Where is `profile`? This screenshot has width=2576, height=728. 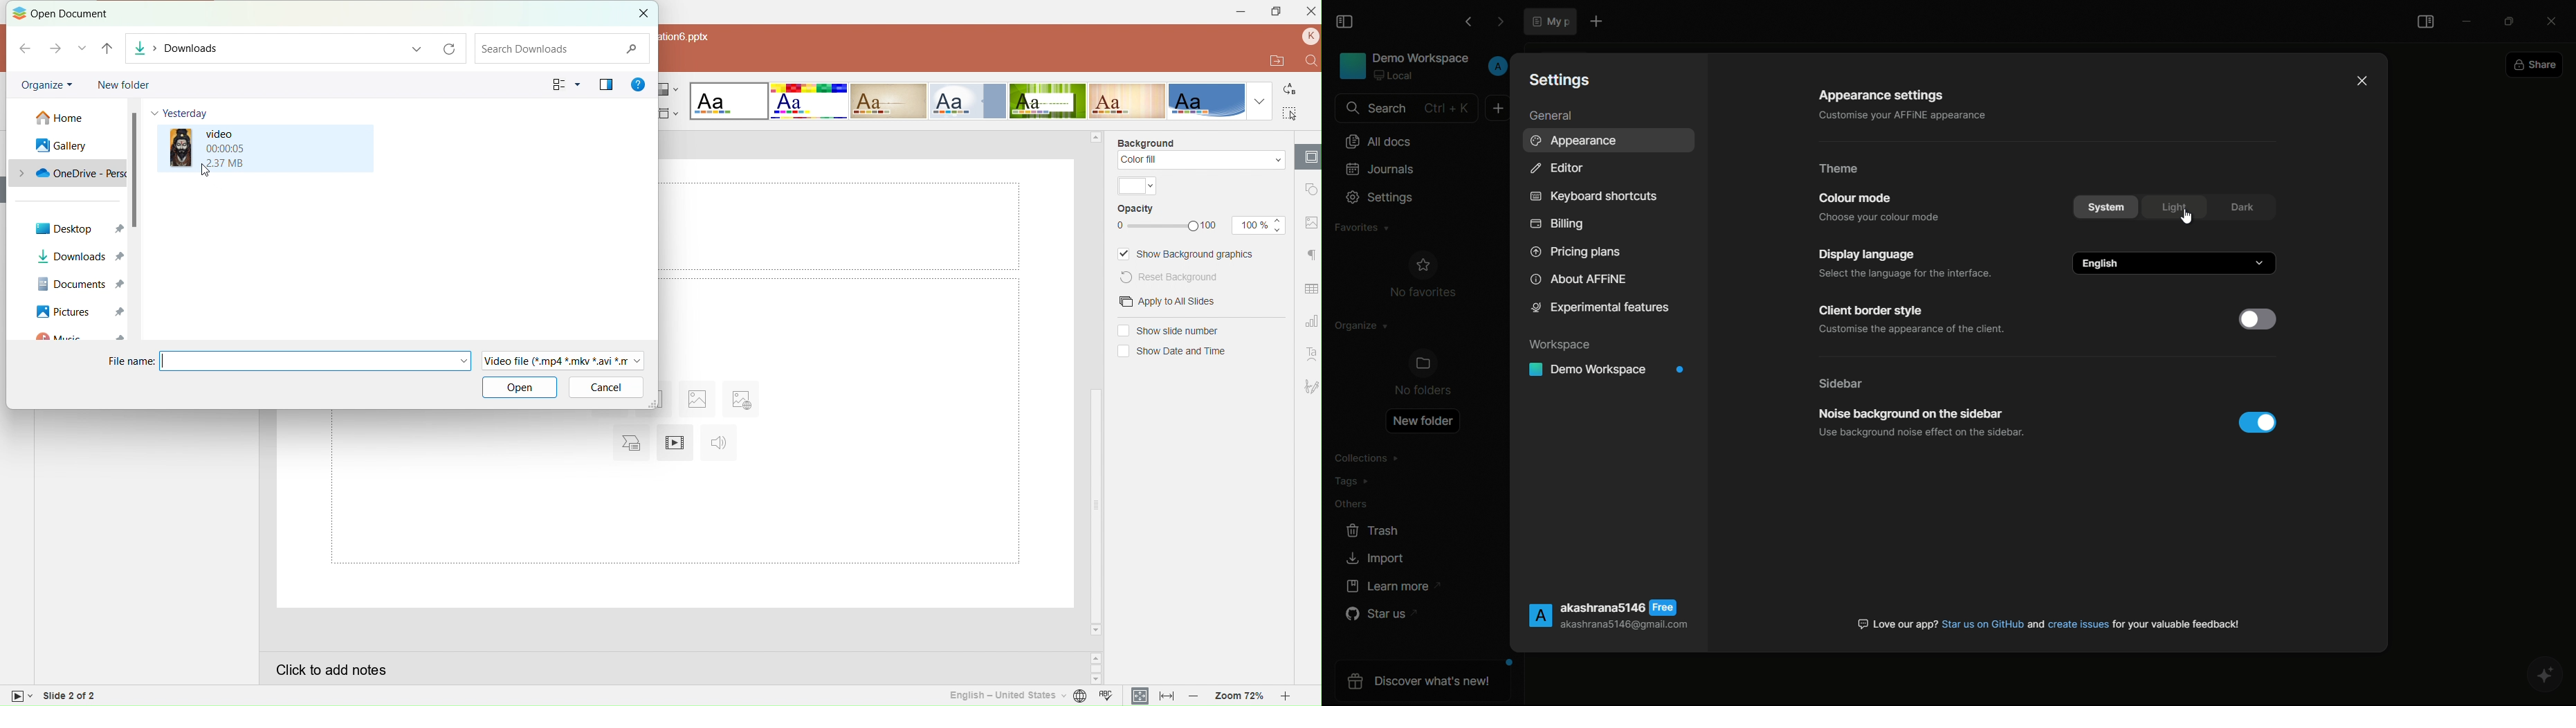
profile is located at coordinates (1497, 67).